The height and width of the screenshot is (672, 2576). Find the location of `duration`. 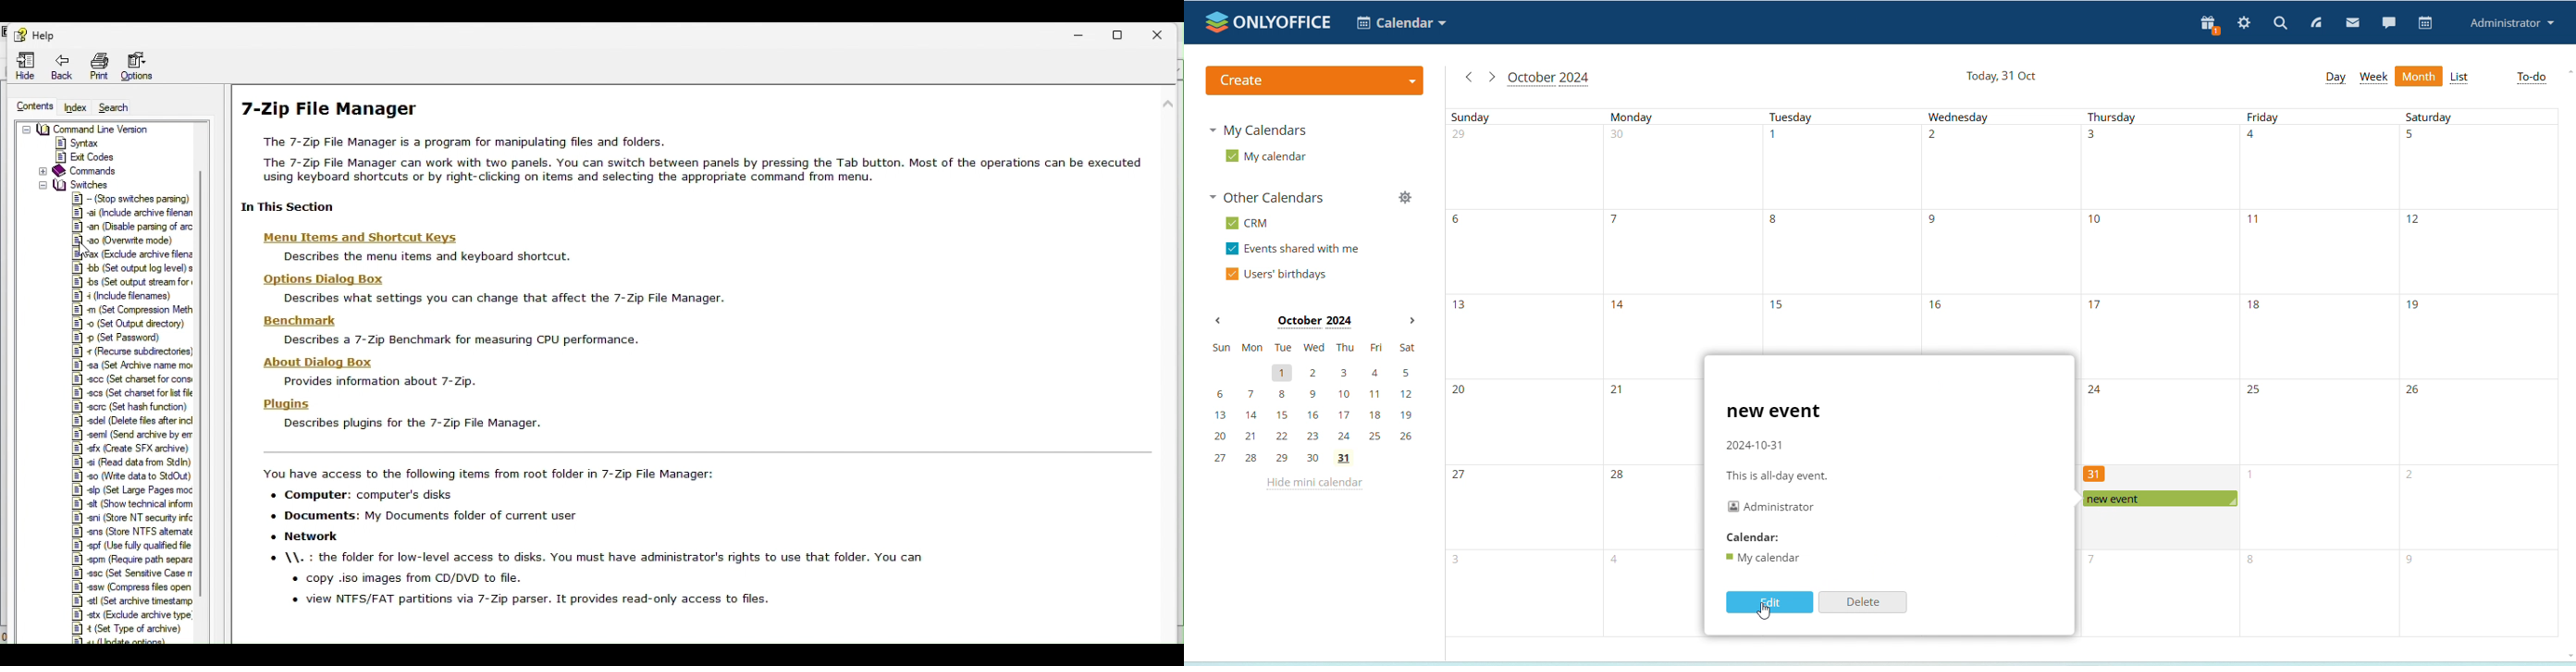

duration is located at coordinates (1780, 476).